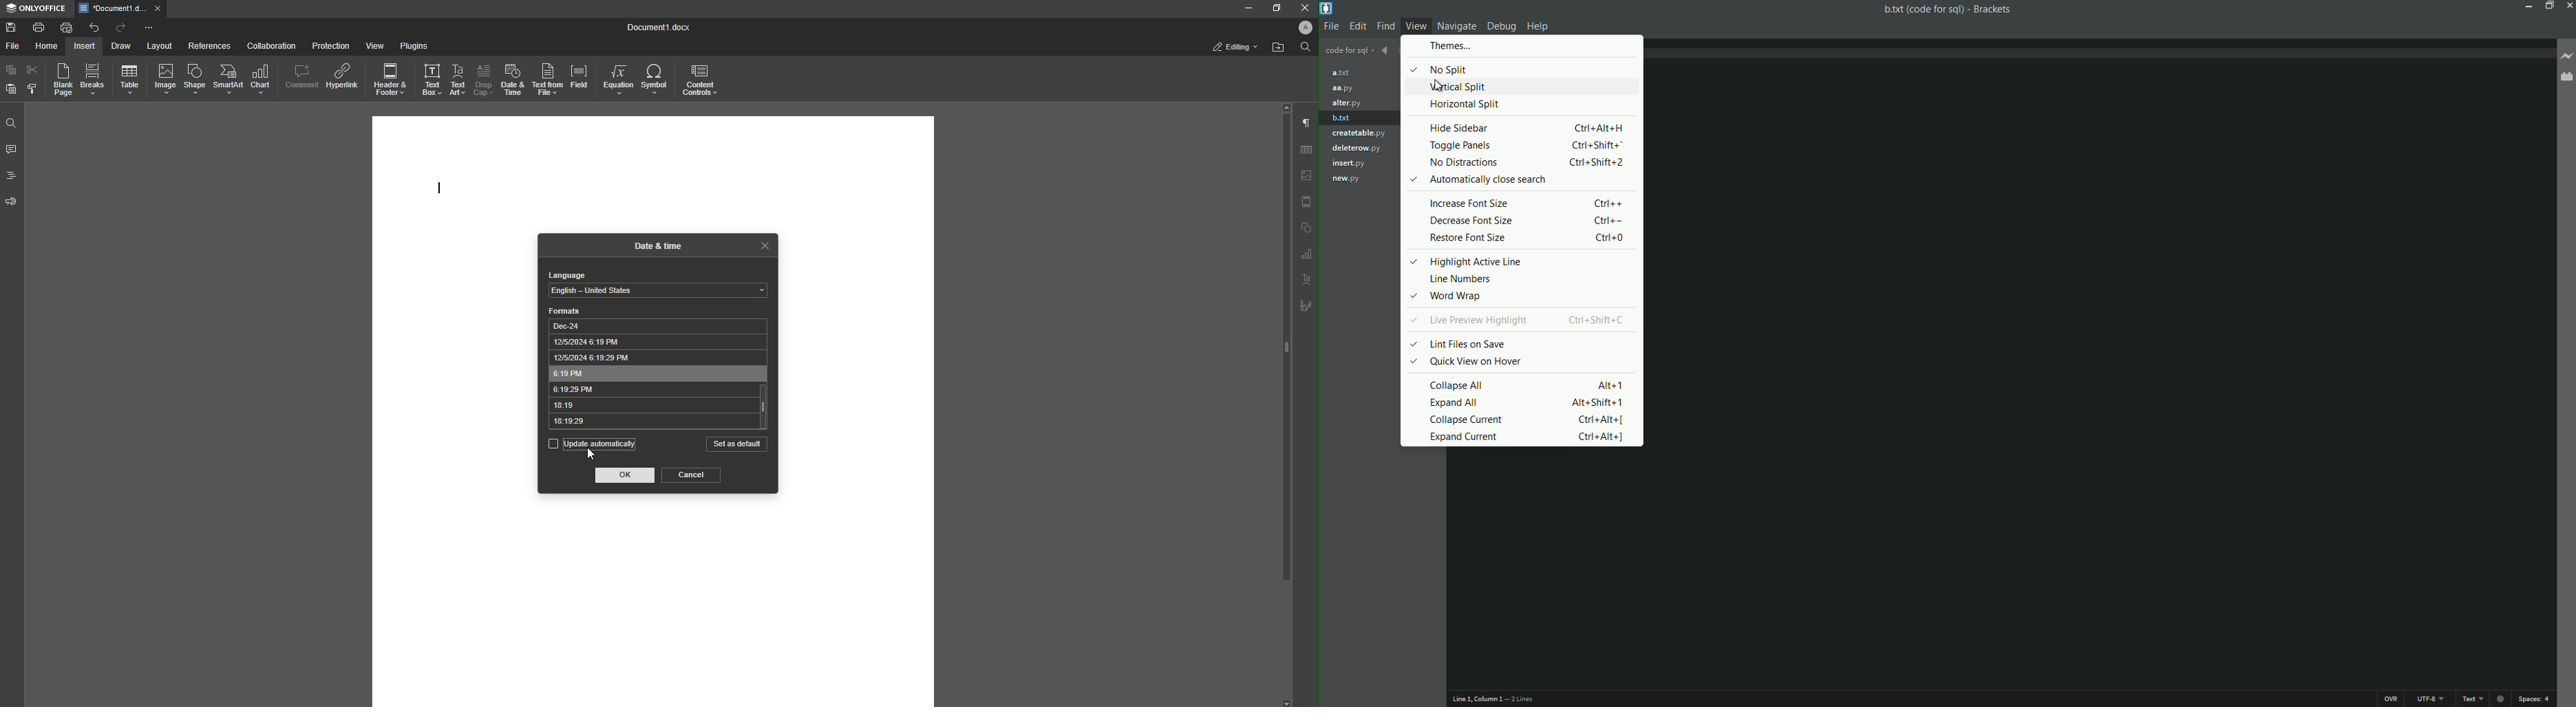 This screenshot has width=2576, height=728. Describe the element at coordinates (92, 80) in the screenshot. I see `Breaks` at that location.